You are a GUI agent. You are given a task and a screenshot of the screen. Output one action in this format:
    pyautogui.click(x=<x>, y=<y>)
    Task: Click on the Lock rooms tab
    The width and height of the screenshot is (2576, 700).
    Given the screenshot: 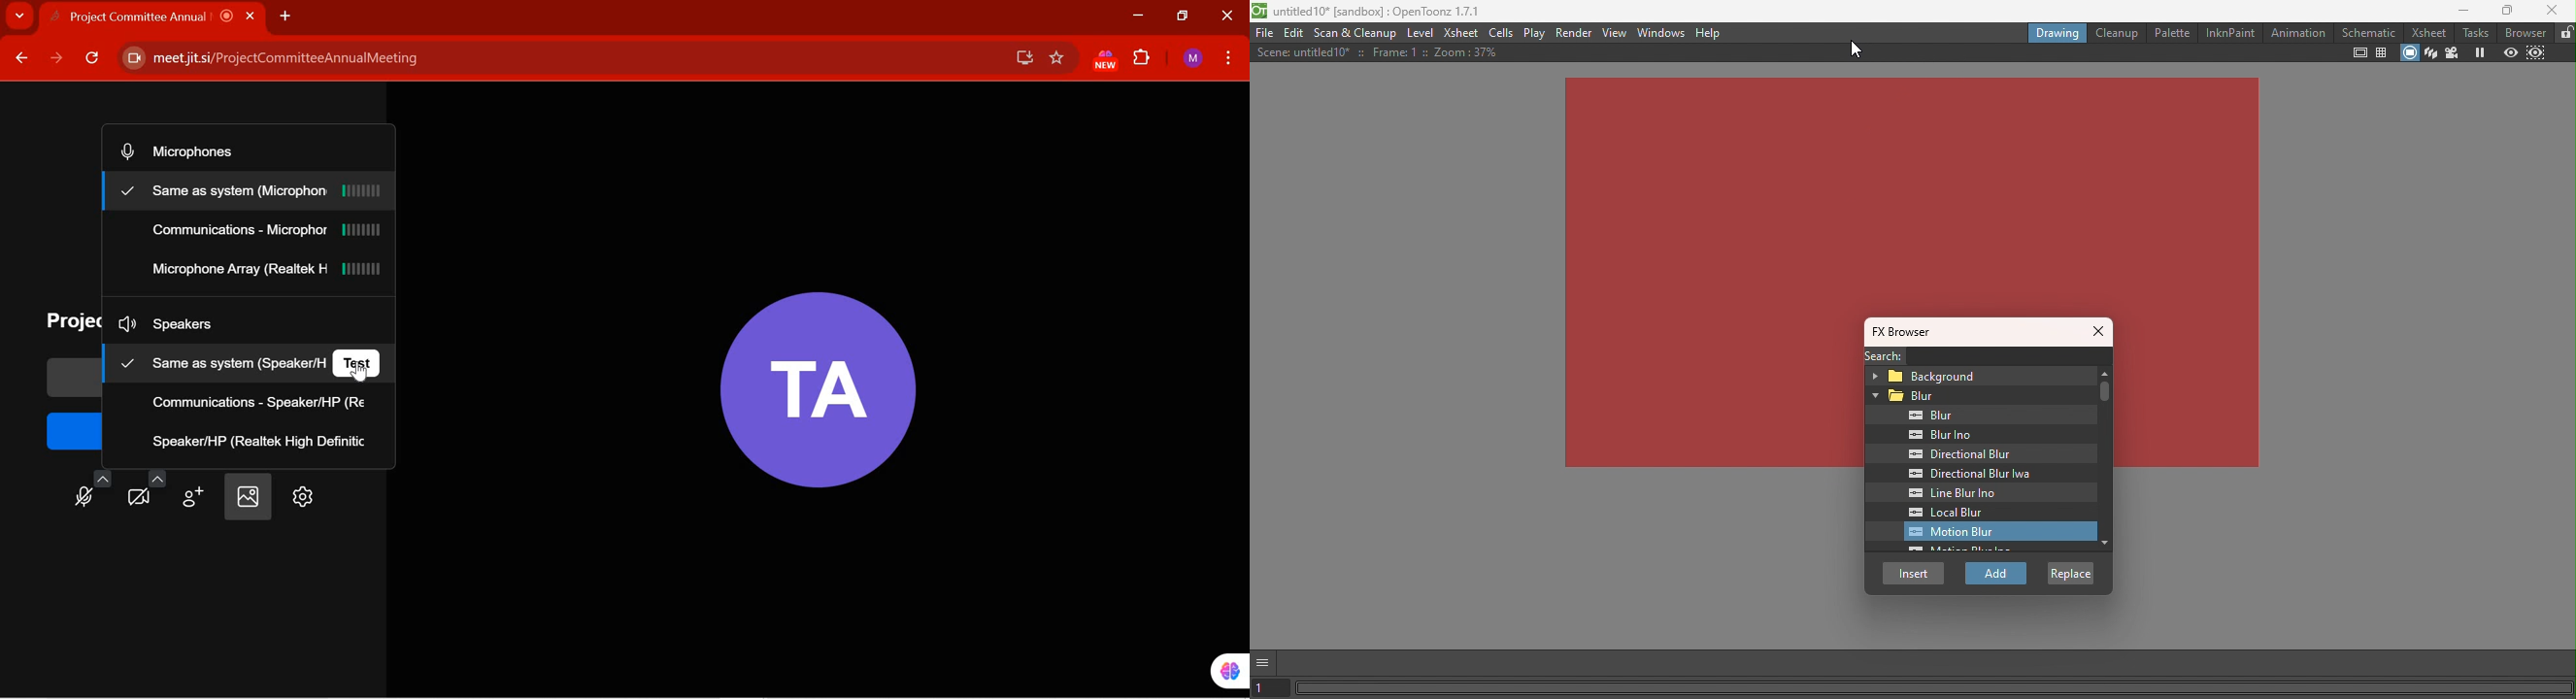 What is the action you would take?
    pyautogui.click(x=2566, y=33)
    